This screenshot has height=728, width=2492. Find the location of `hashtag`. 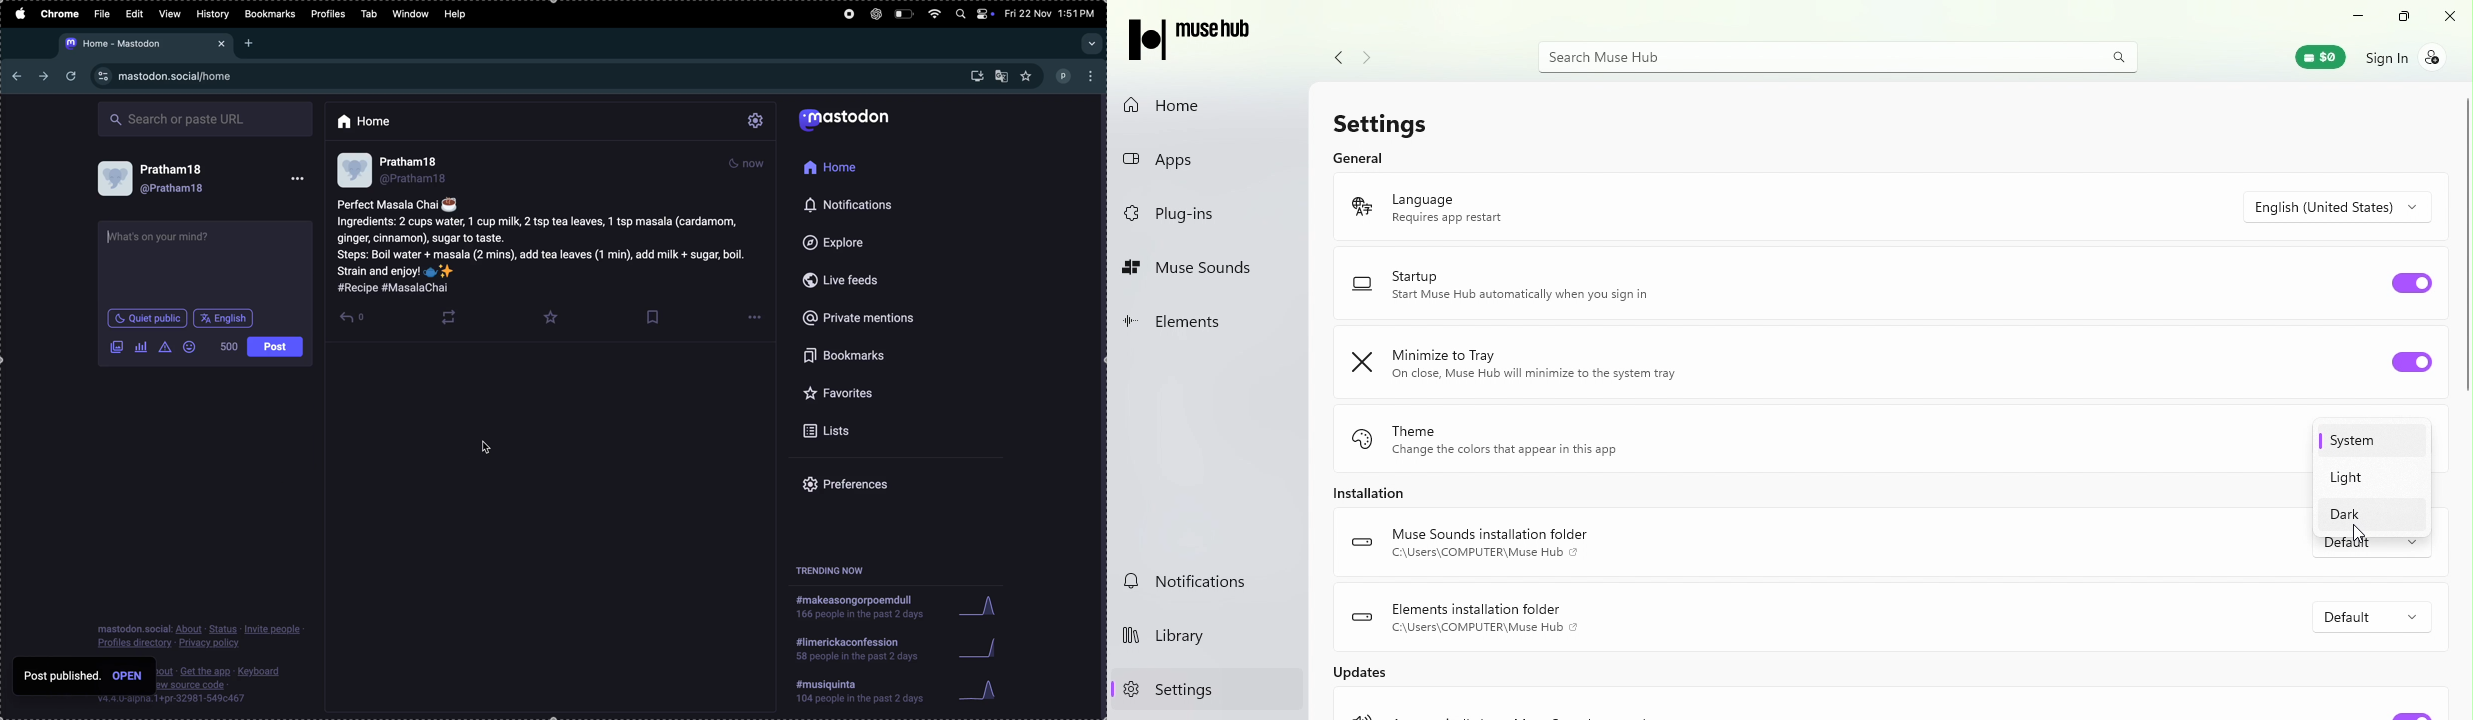

hashtag is located at coordinates (860, 650).